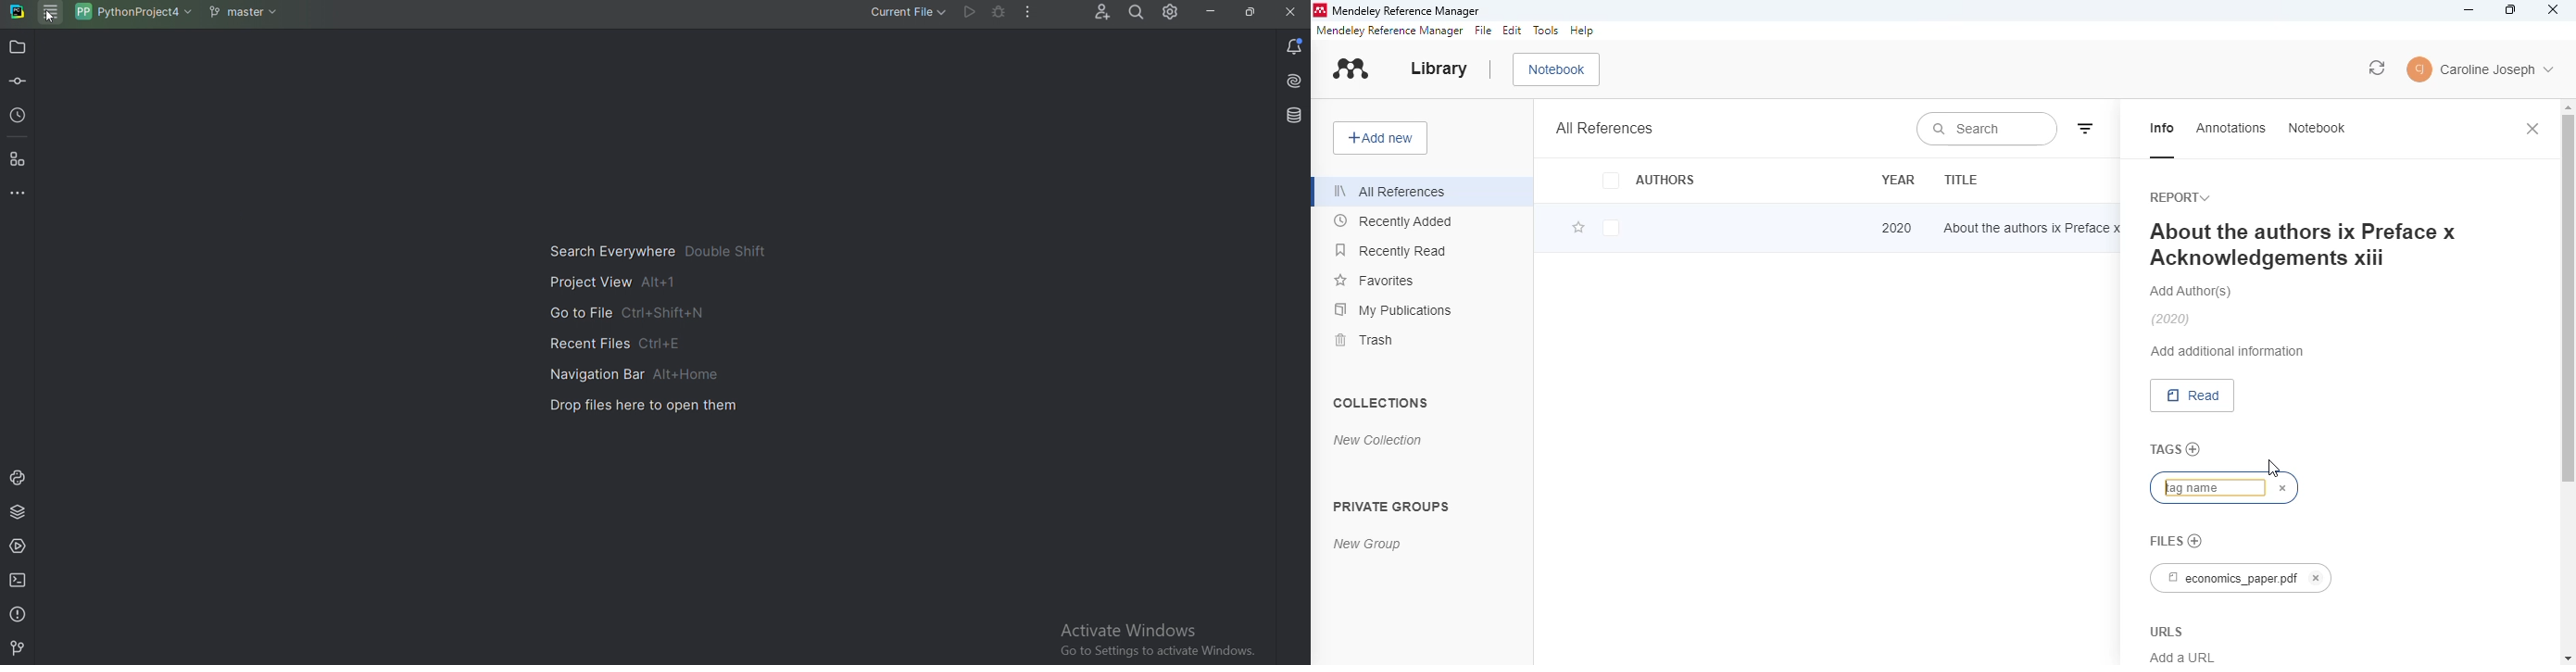 The height and width of the screenshot is (672, 2576). I want to click on info, so click(2162, 128).